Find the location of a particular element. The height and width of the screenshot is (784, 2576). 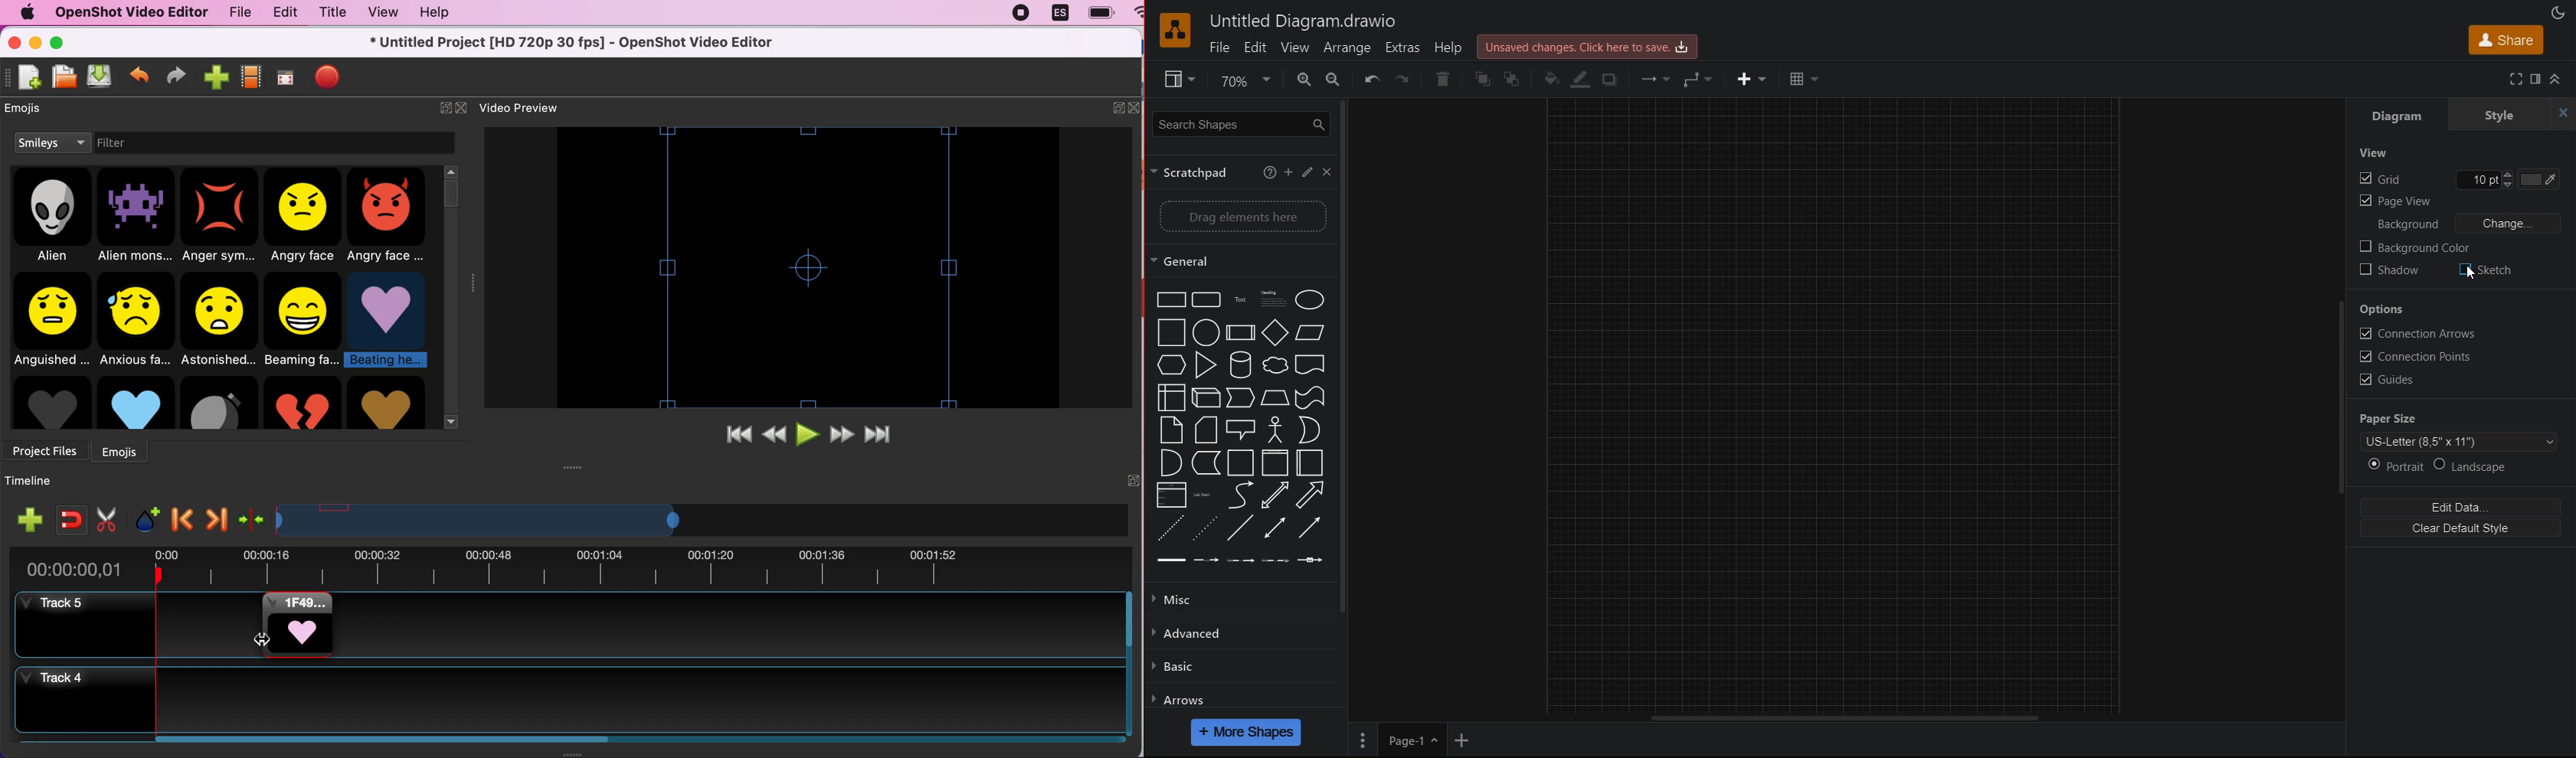

Pages is located at coordinates (1363, 740).